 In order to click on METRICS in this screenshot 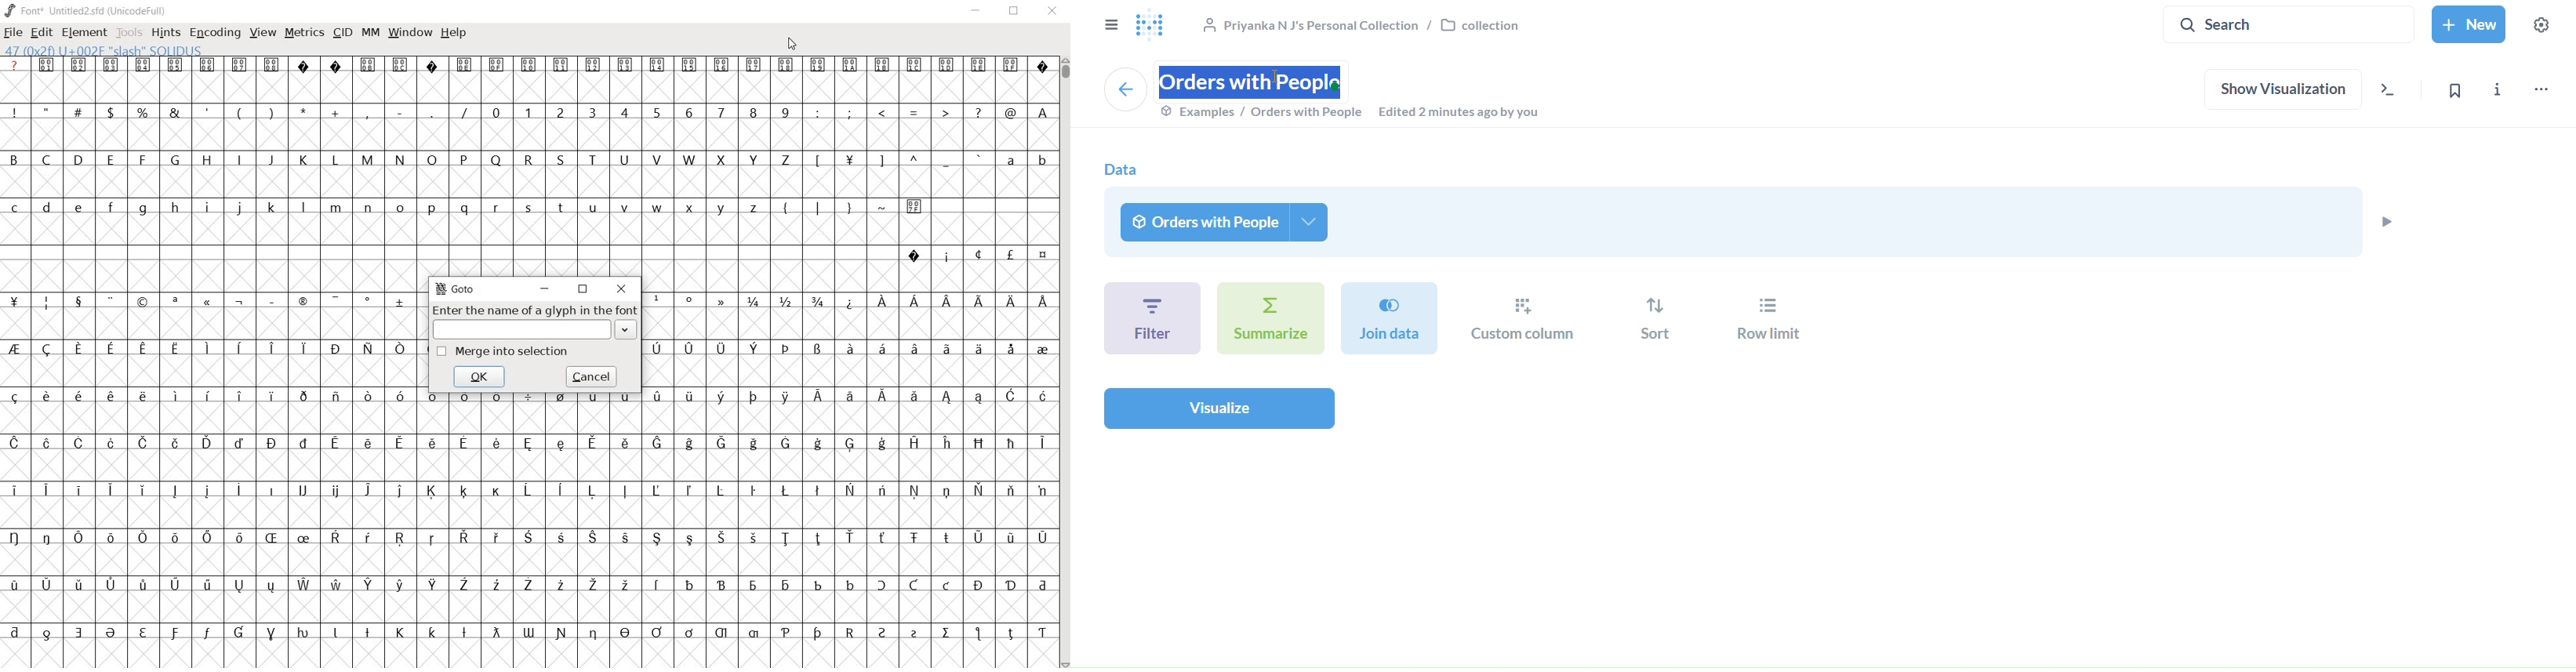, I will do `click(303, 35)`.